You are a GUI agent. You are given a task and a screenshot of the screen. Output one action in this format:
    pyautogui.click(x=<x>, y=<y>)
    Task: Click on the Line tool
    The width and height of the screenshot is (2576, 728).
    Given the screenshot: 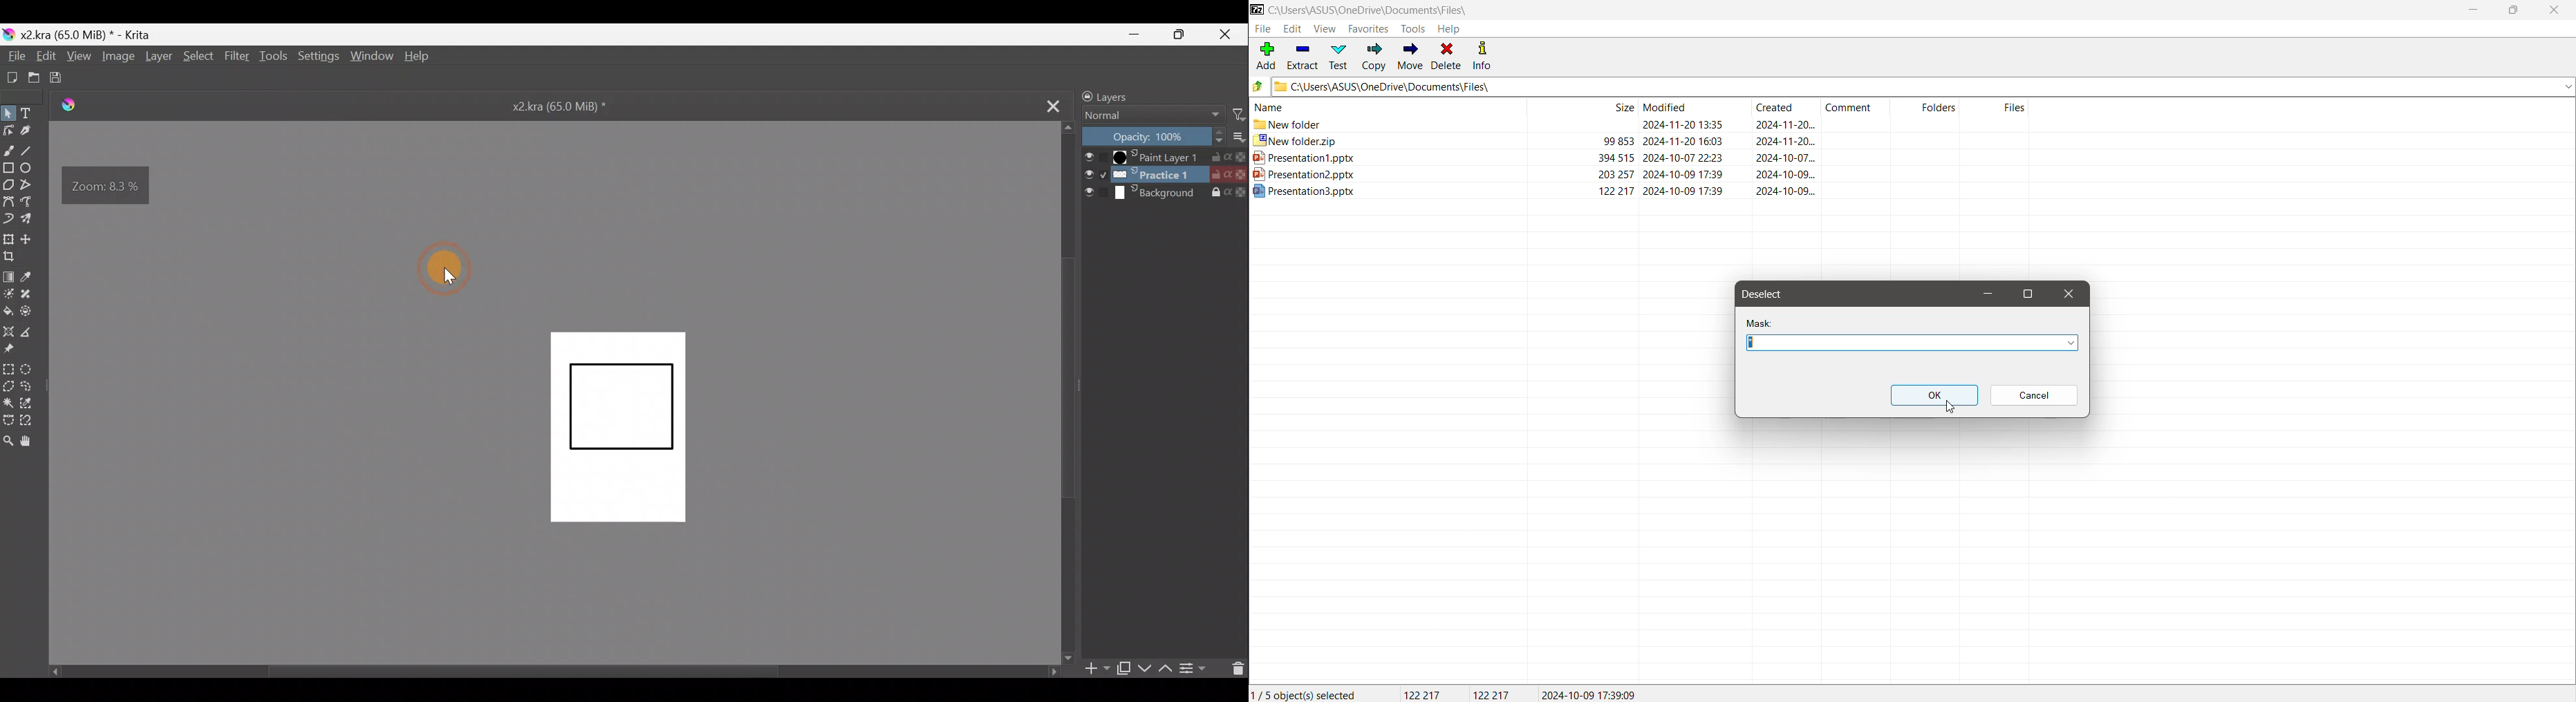 What is the action you would take?
    pyautogui.click(x=33, y=149)
    